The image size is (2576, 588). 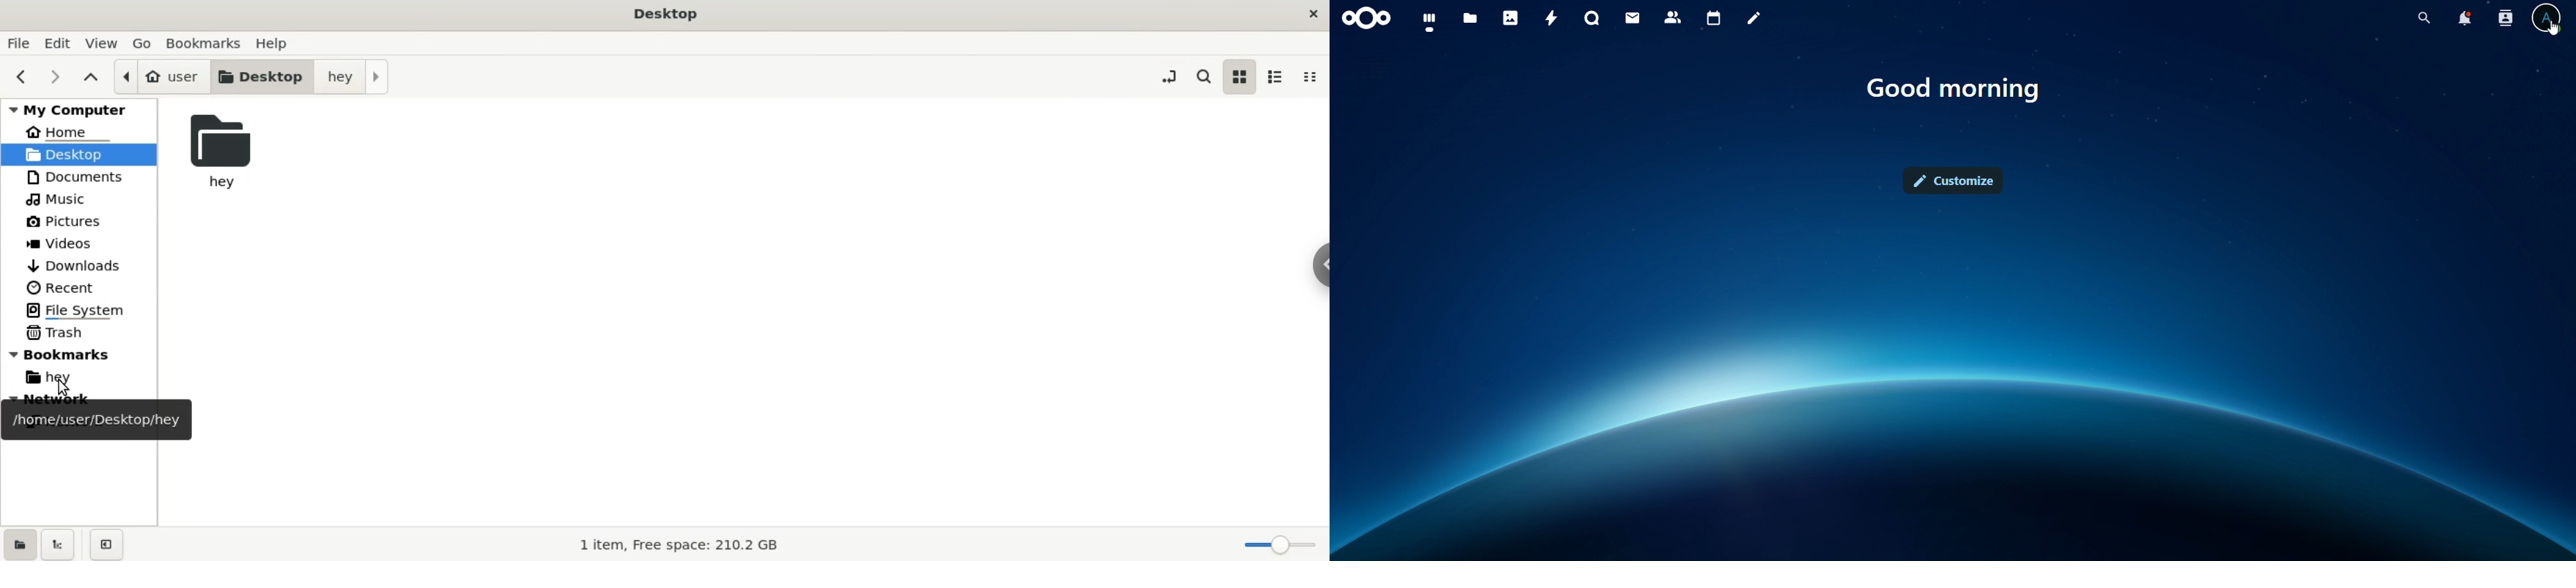 I want to click on cursor, so click(x=2552, y=30).